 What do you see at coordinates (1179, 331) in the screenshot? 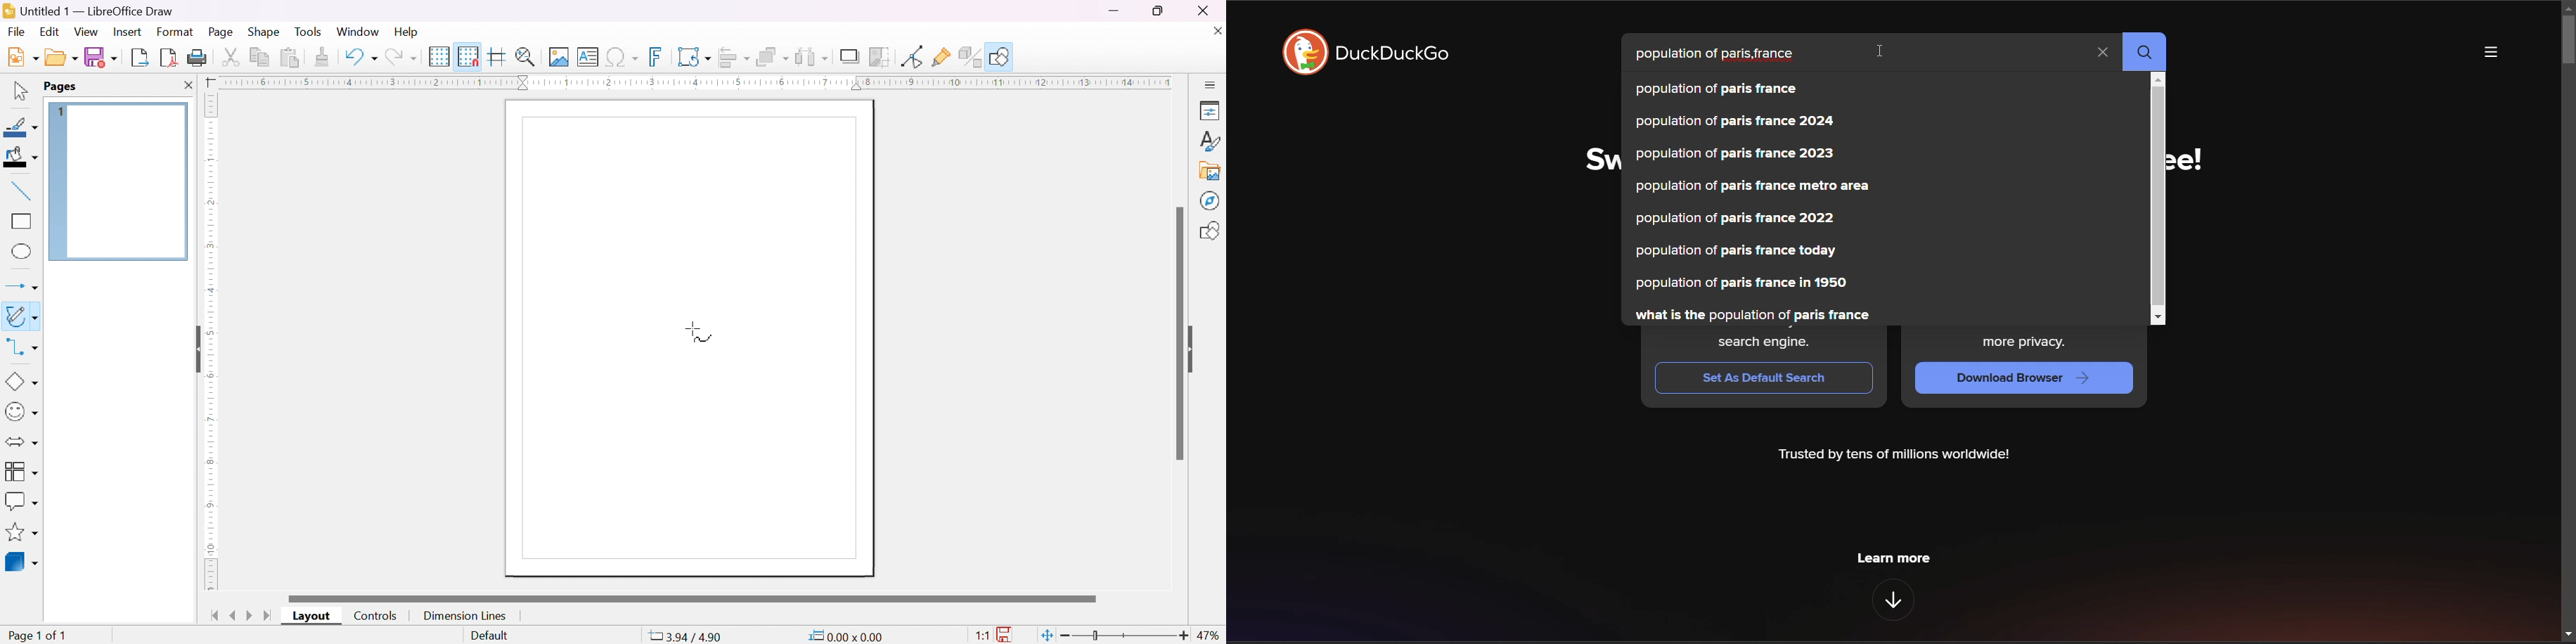
I see `scroll bar` at bounding box center [1179, 331].